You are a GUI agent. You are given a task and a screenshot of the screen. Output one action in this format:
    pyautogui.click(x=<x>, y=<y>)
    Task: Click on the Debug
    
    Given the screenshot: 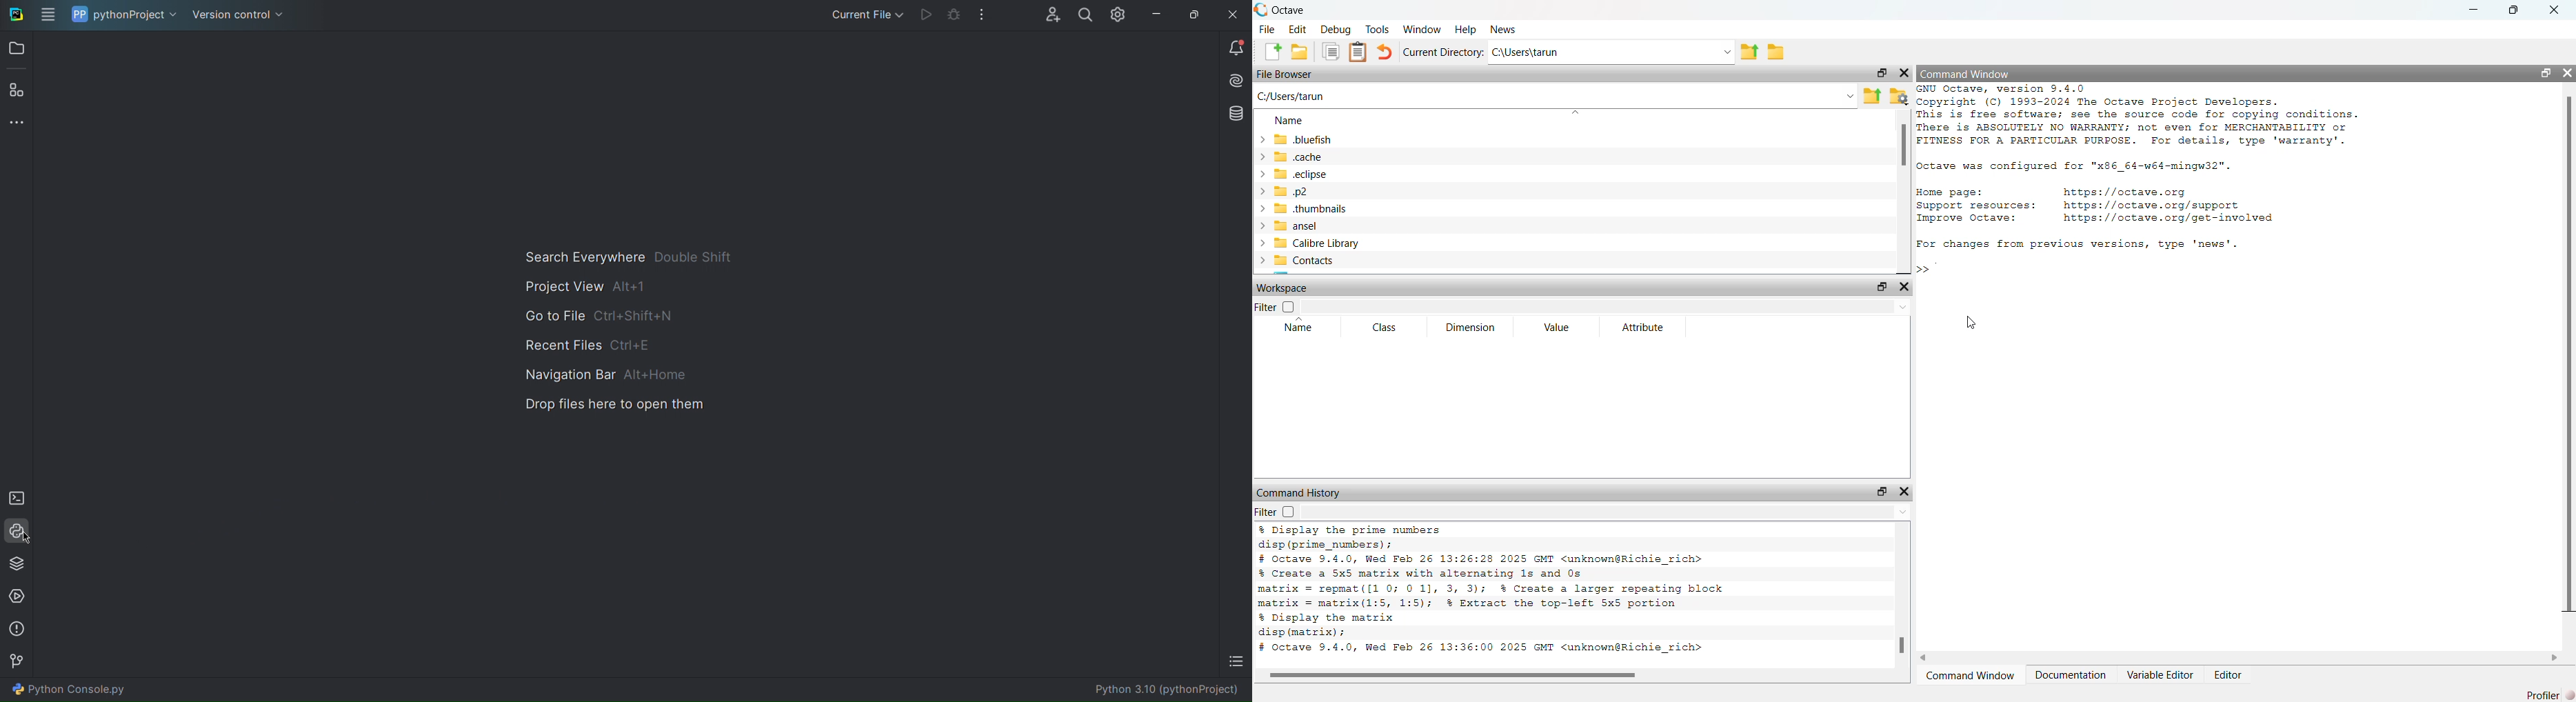 What is the action you would take?
    pyautogui.click(x=949, y=16)
    